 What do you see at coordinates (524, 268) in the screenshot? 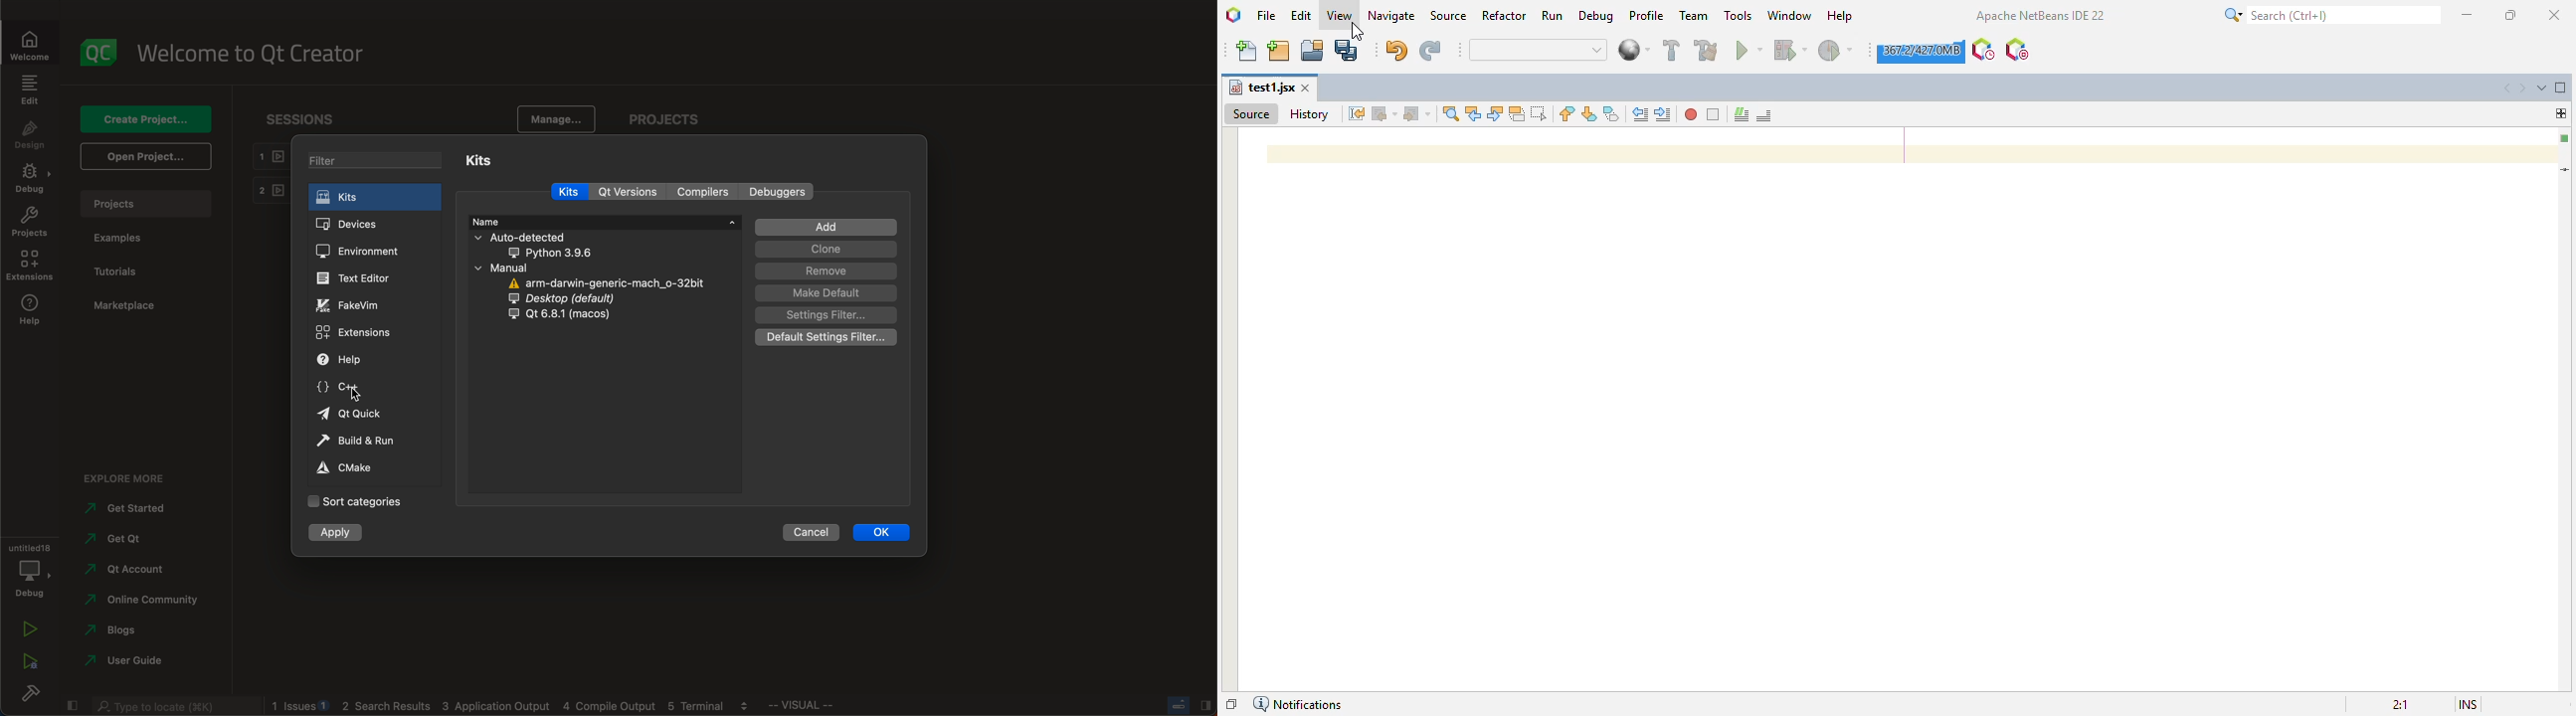
I see `manual` at bounding box center [524, 268].